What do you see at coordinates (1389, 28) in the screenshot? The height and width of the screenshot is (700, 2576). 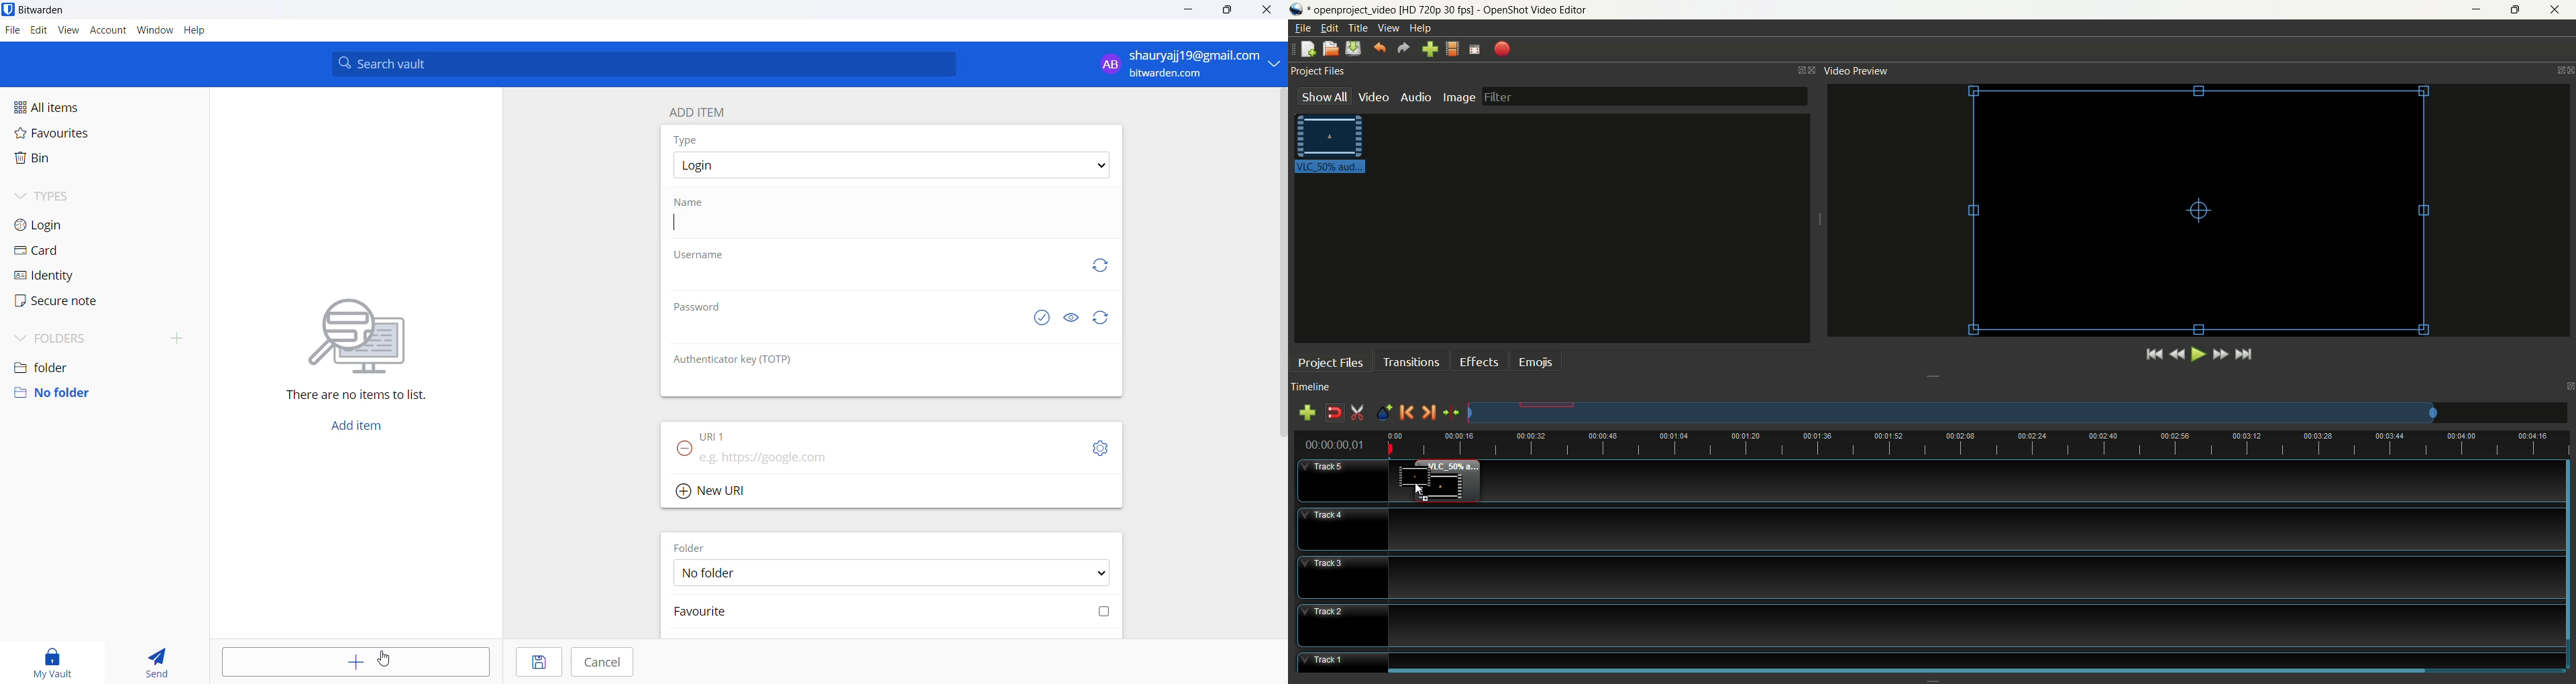 I see `view` at bounding box center [1389, 28].